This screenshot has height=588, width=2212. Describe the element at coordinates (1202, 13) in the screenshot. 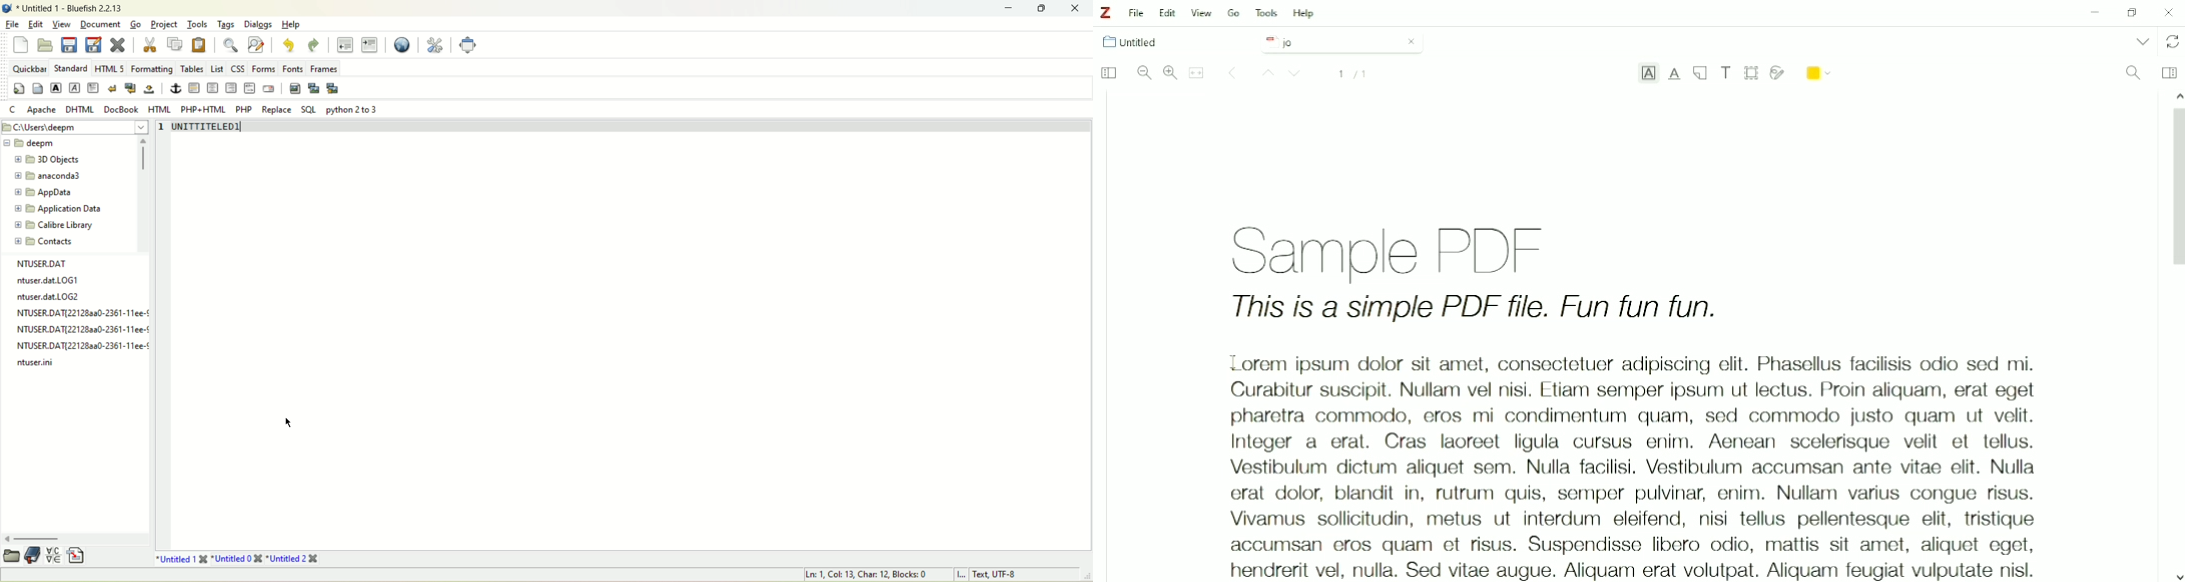

I see `View` at that location.